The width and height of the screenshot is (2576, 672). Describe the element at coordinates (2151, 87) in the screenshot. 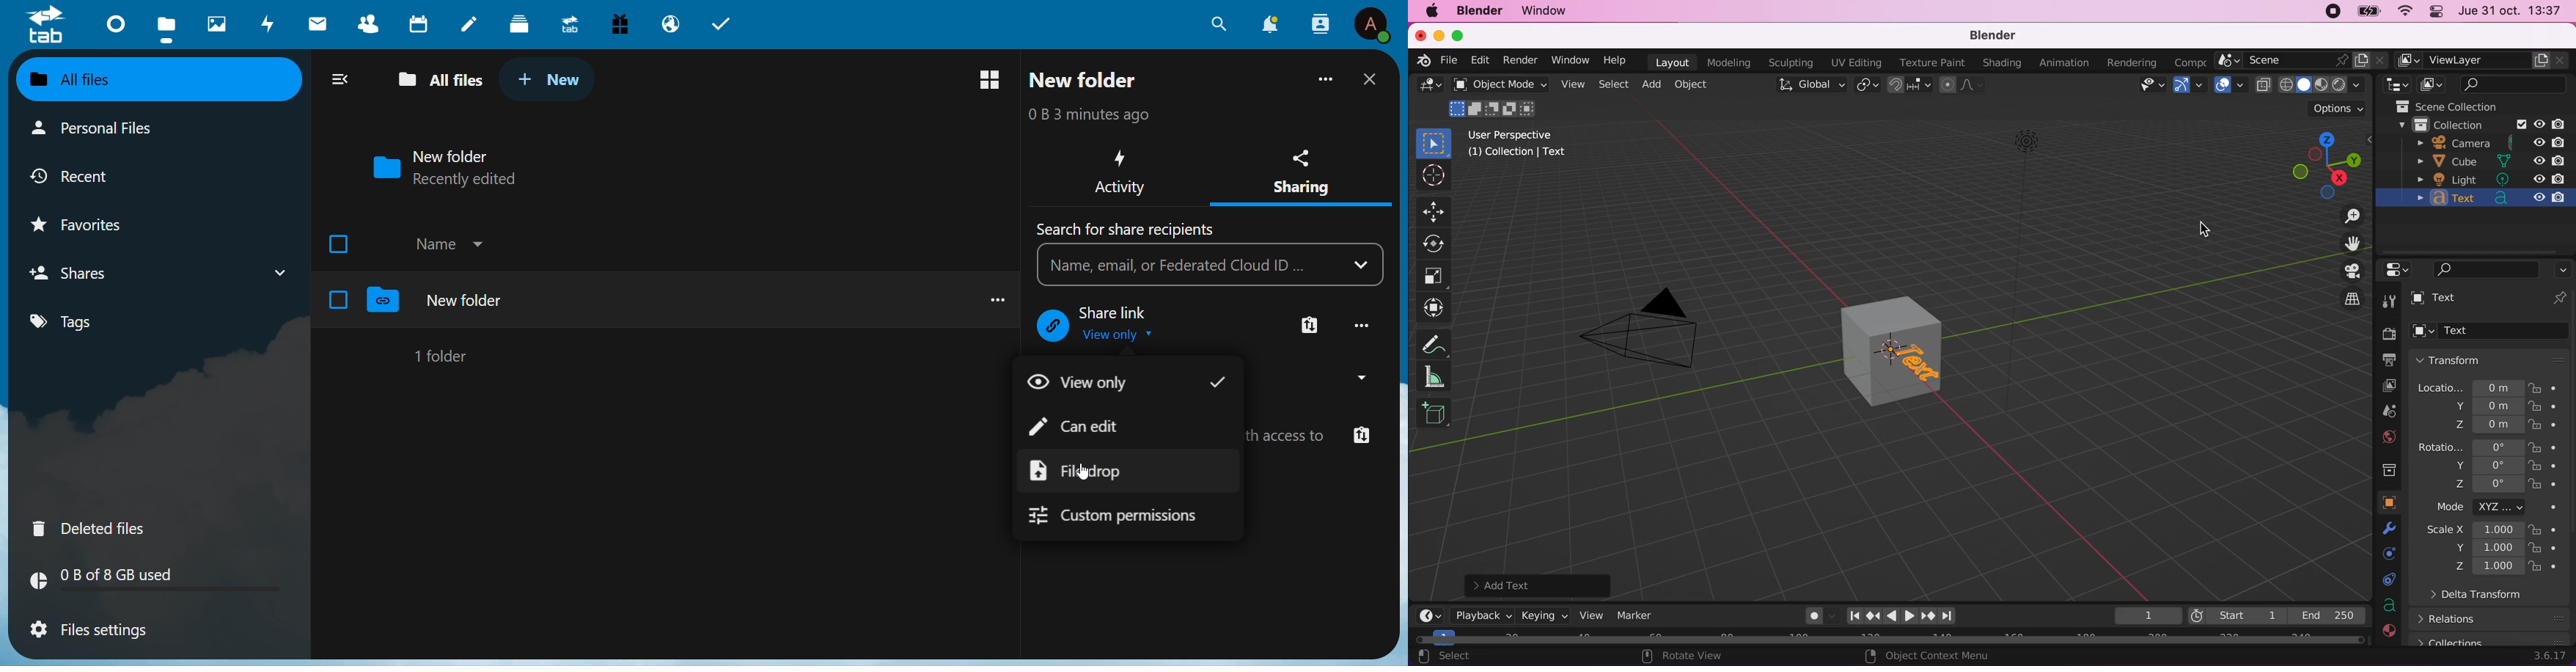

I see `view object types` at that location.